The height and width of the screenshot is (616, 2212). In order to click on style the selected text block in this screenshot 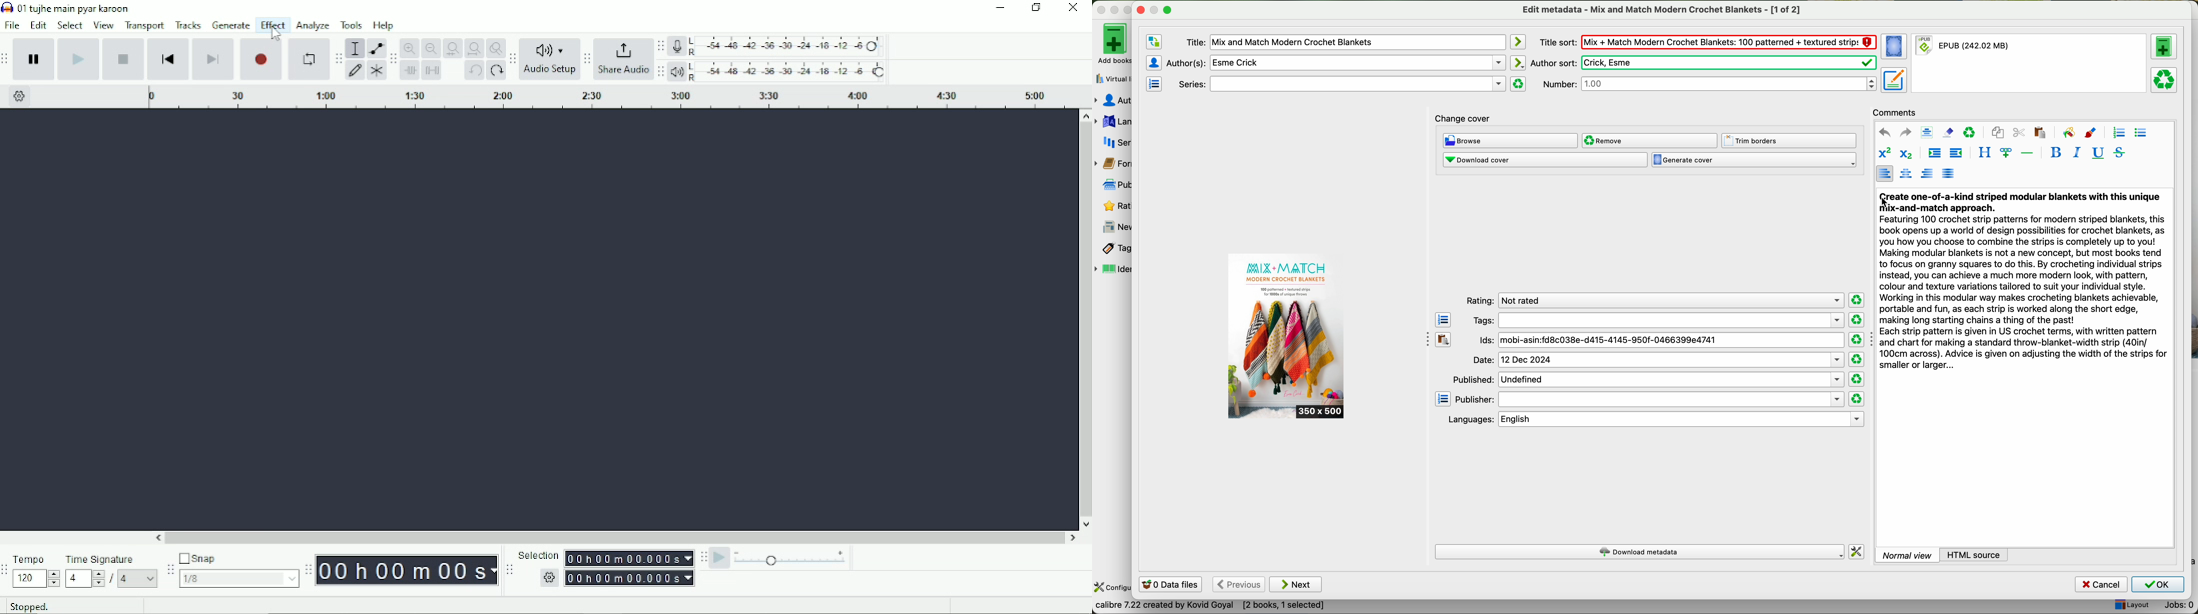, I will do `click(1985, 153)`.